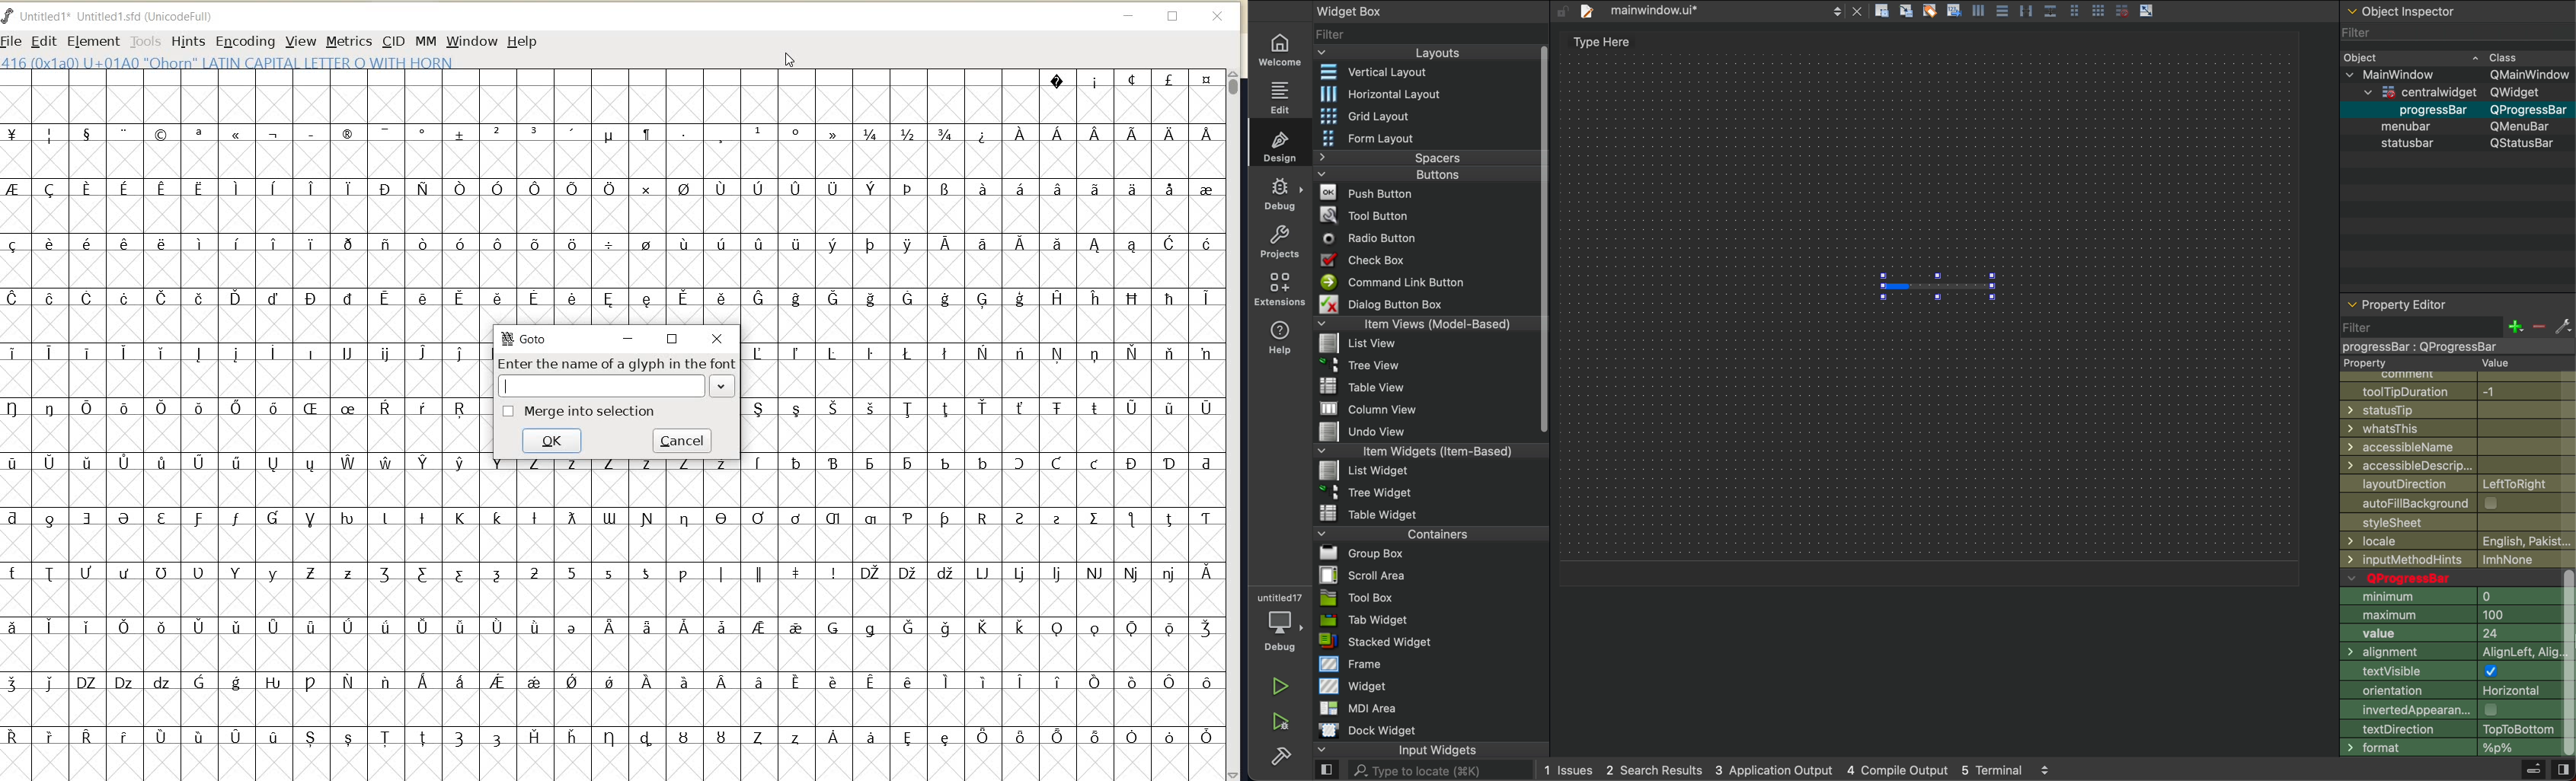 The image size is (2576, 784). I want to click on Maximum , so click(2450, 615).